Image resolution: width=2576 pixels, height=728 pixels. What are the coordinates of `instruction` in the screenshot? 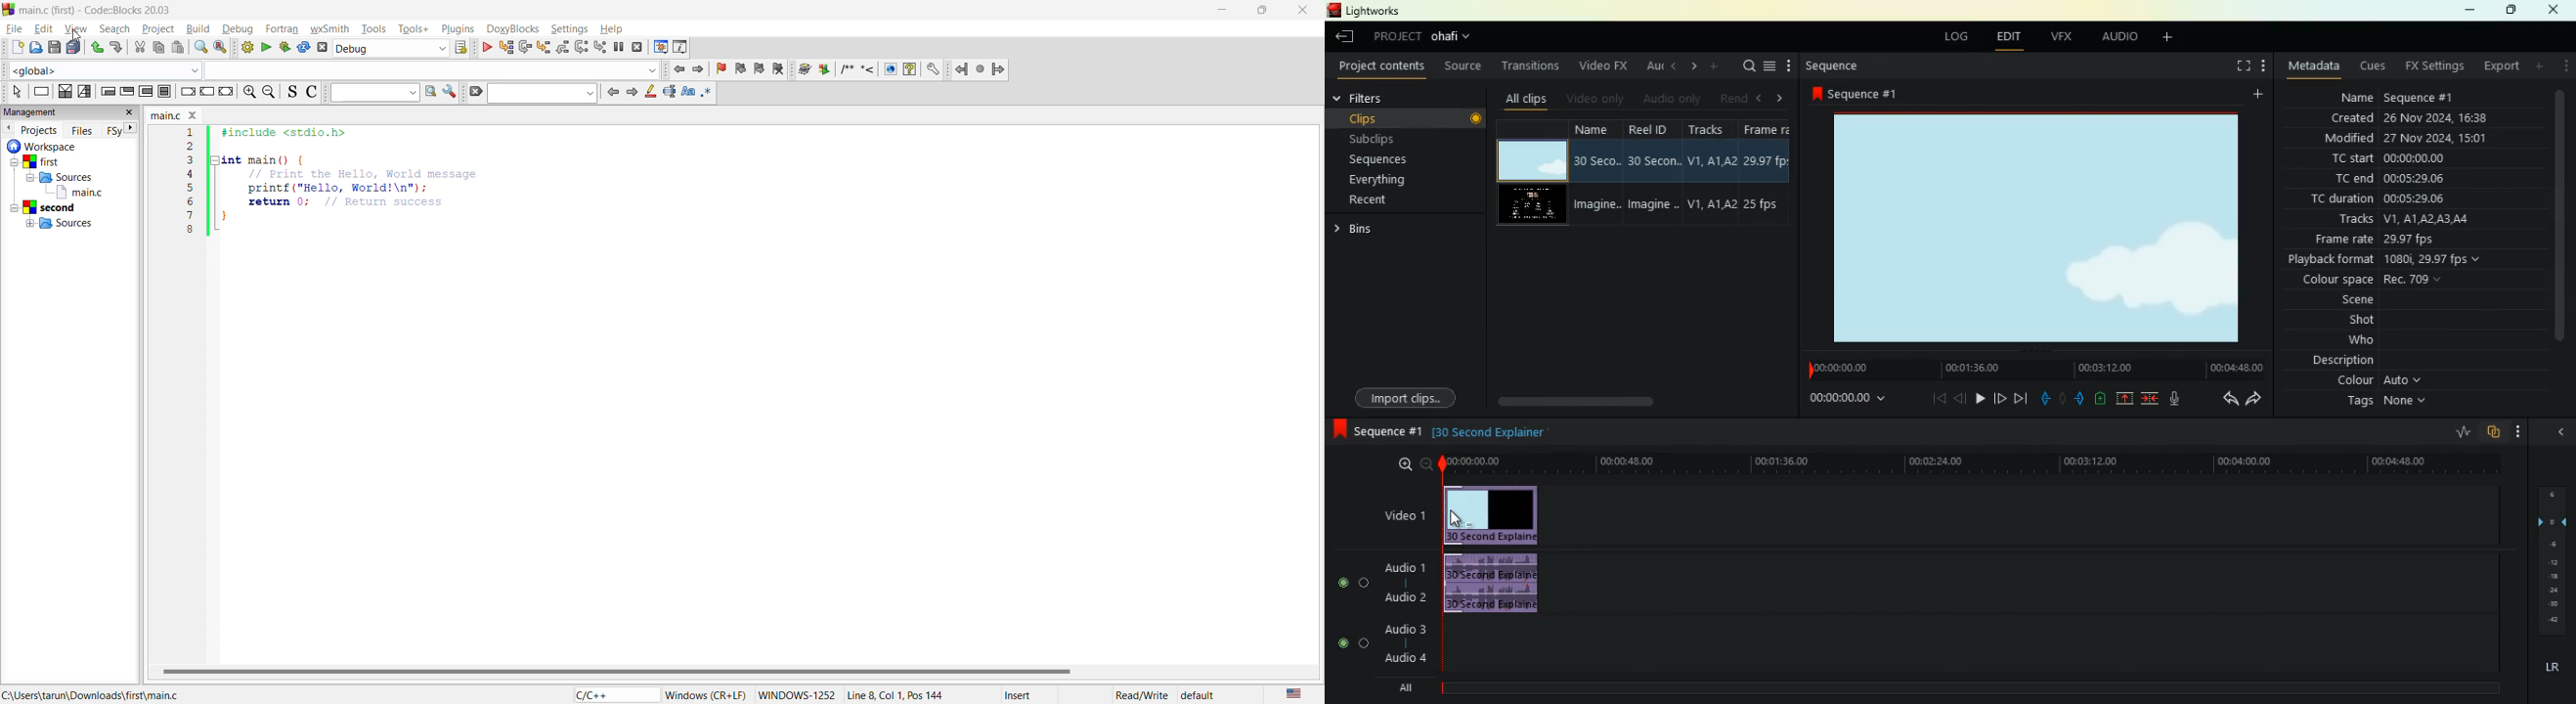 It's located at (41, 90).